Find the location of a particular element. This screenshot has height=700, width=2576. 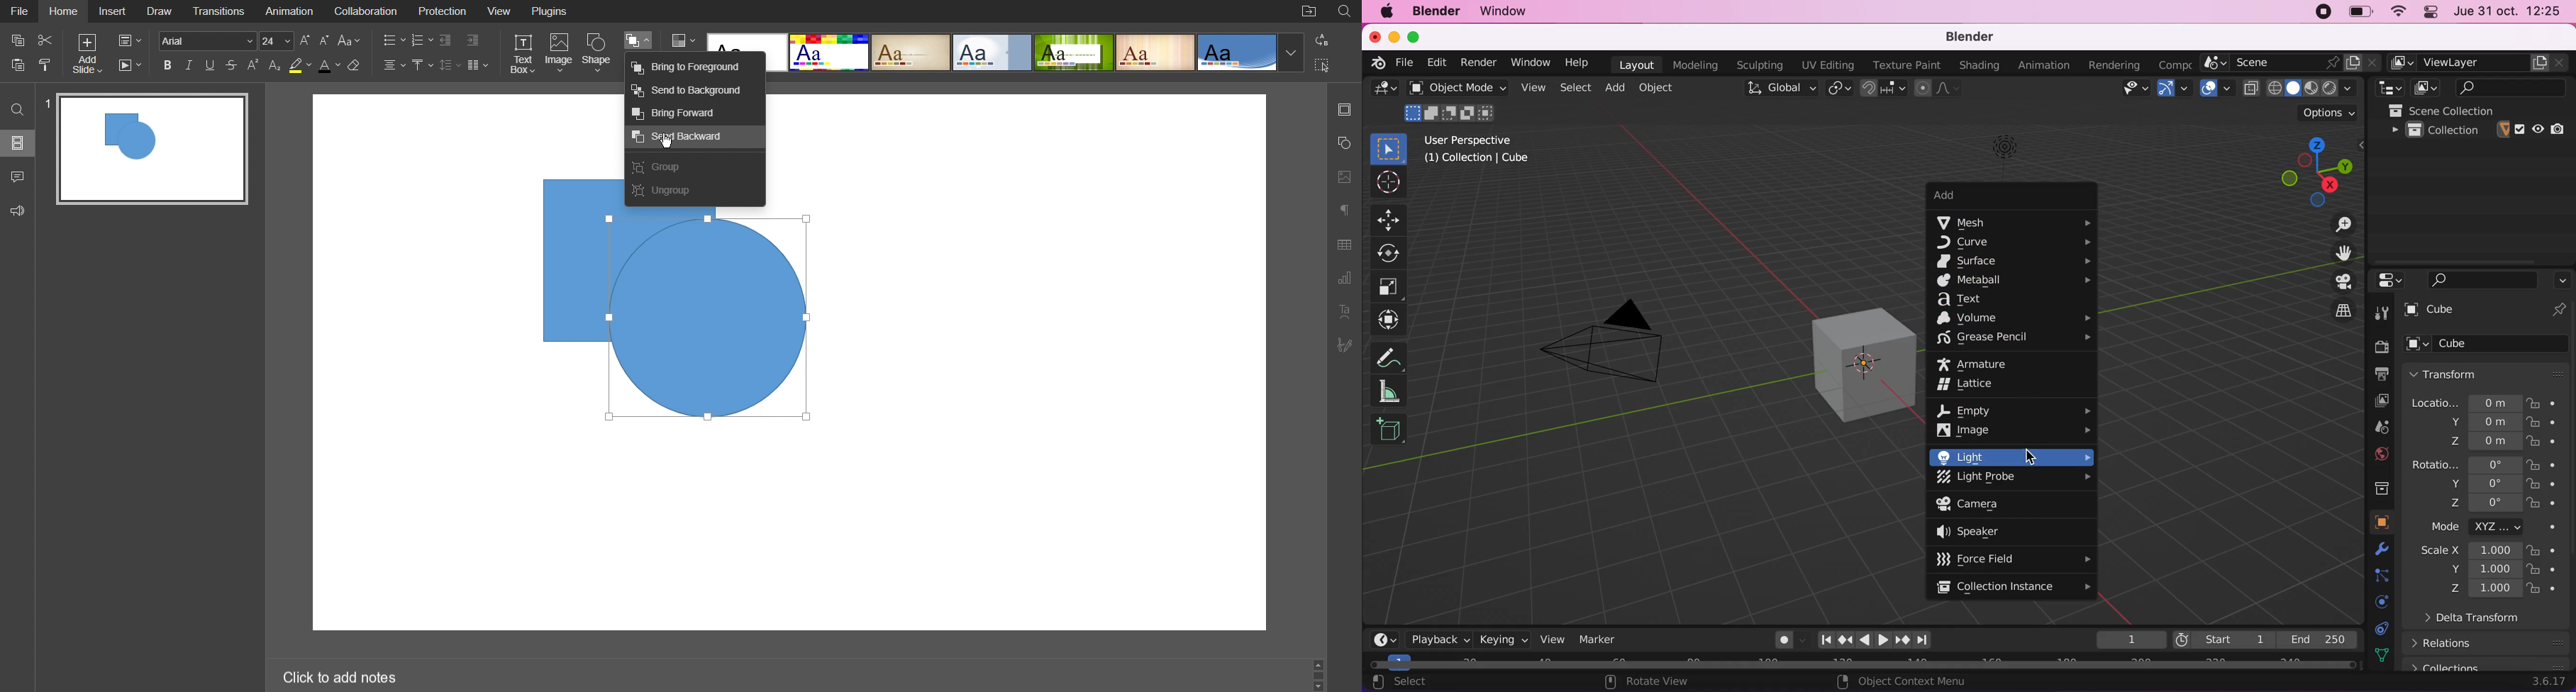

transformation orientation is located at coordinates (1783, 88).